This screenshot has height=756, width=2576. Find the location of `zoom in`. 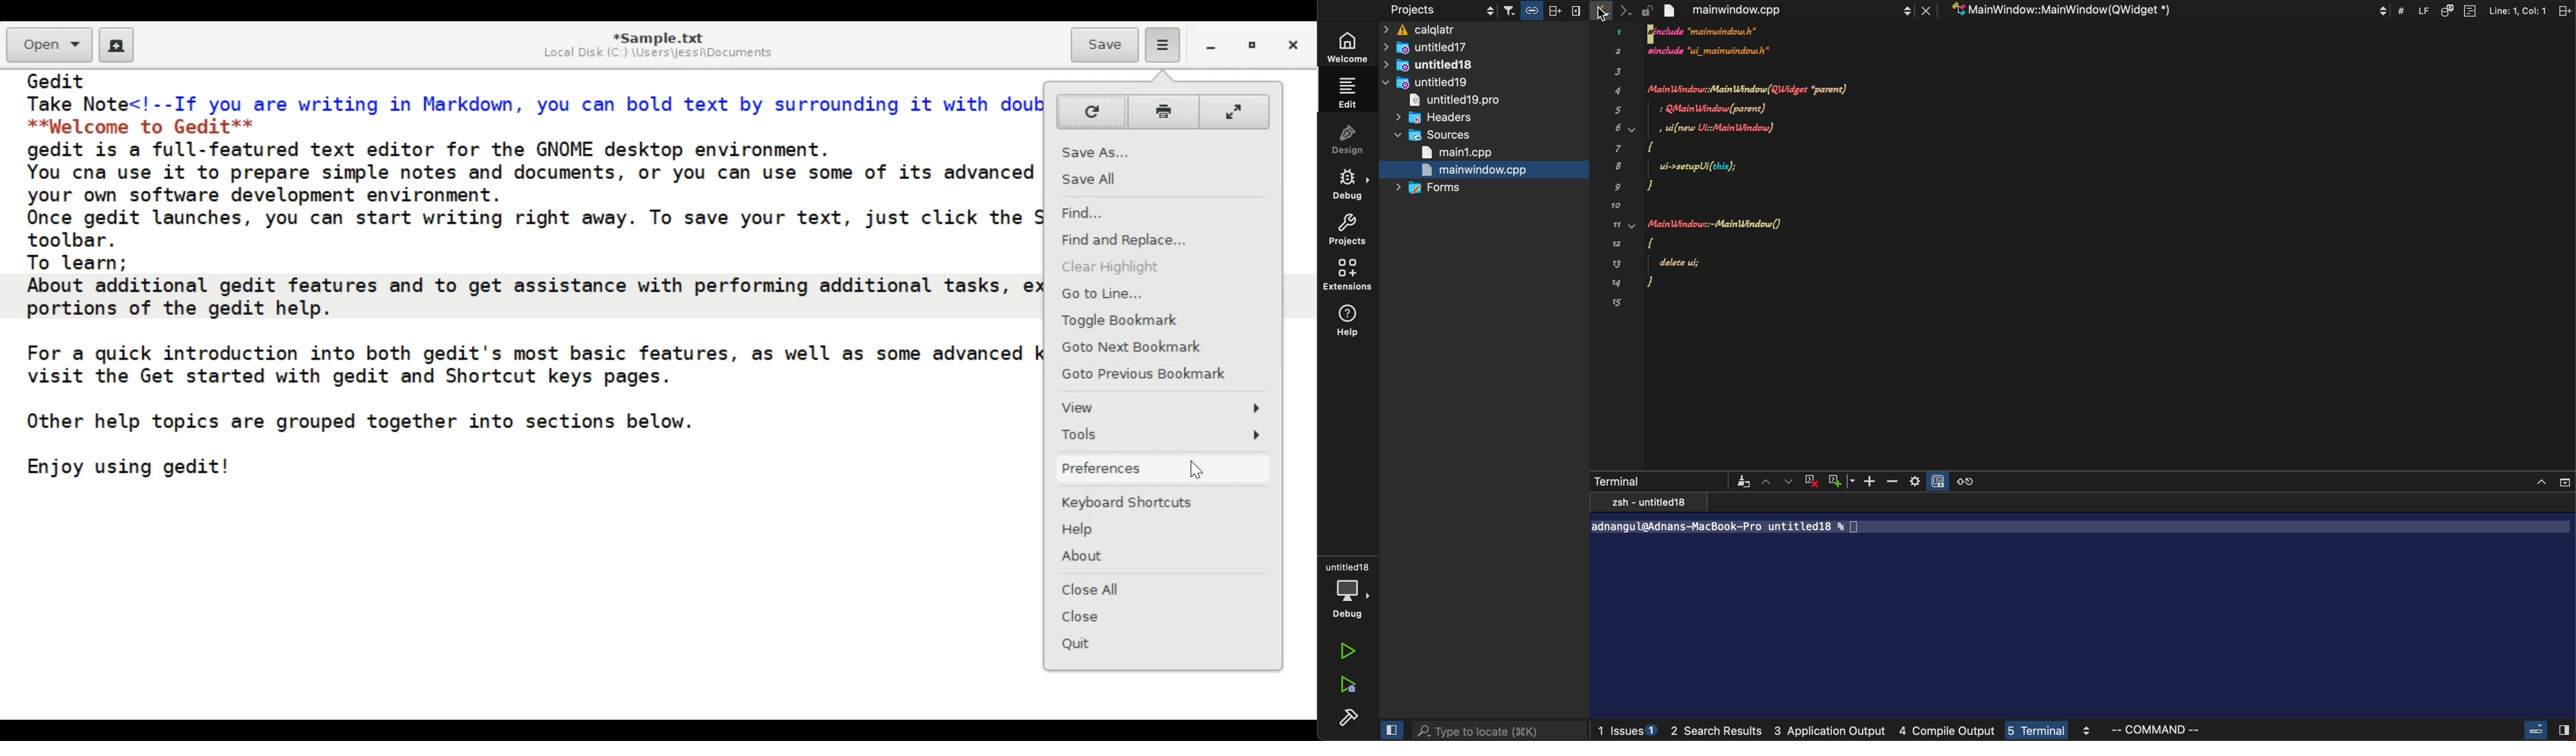

zoom in is located at coordinates (1873, 481).